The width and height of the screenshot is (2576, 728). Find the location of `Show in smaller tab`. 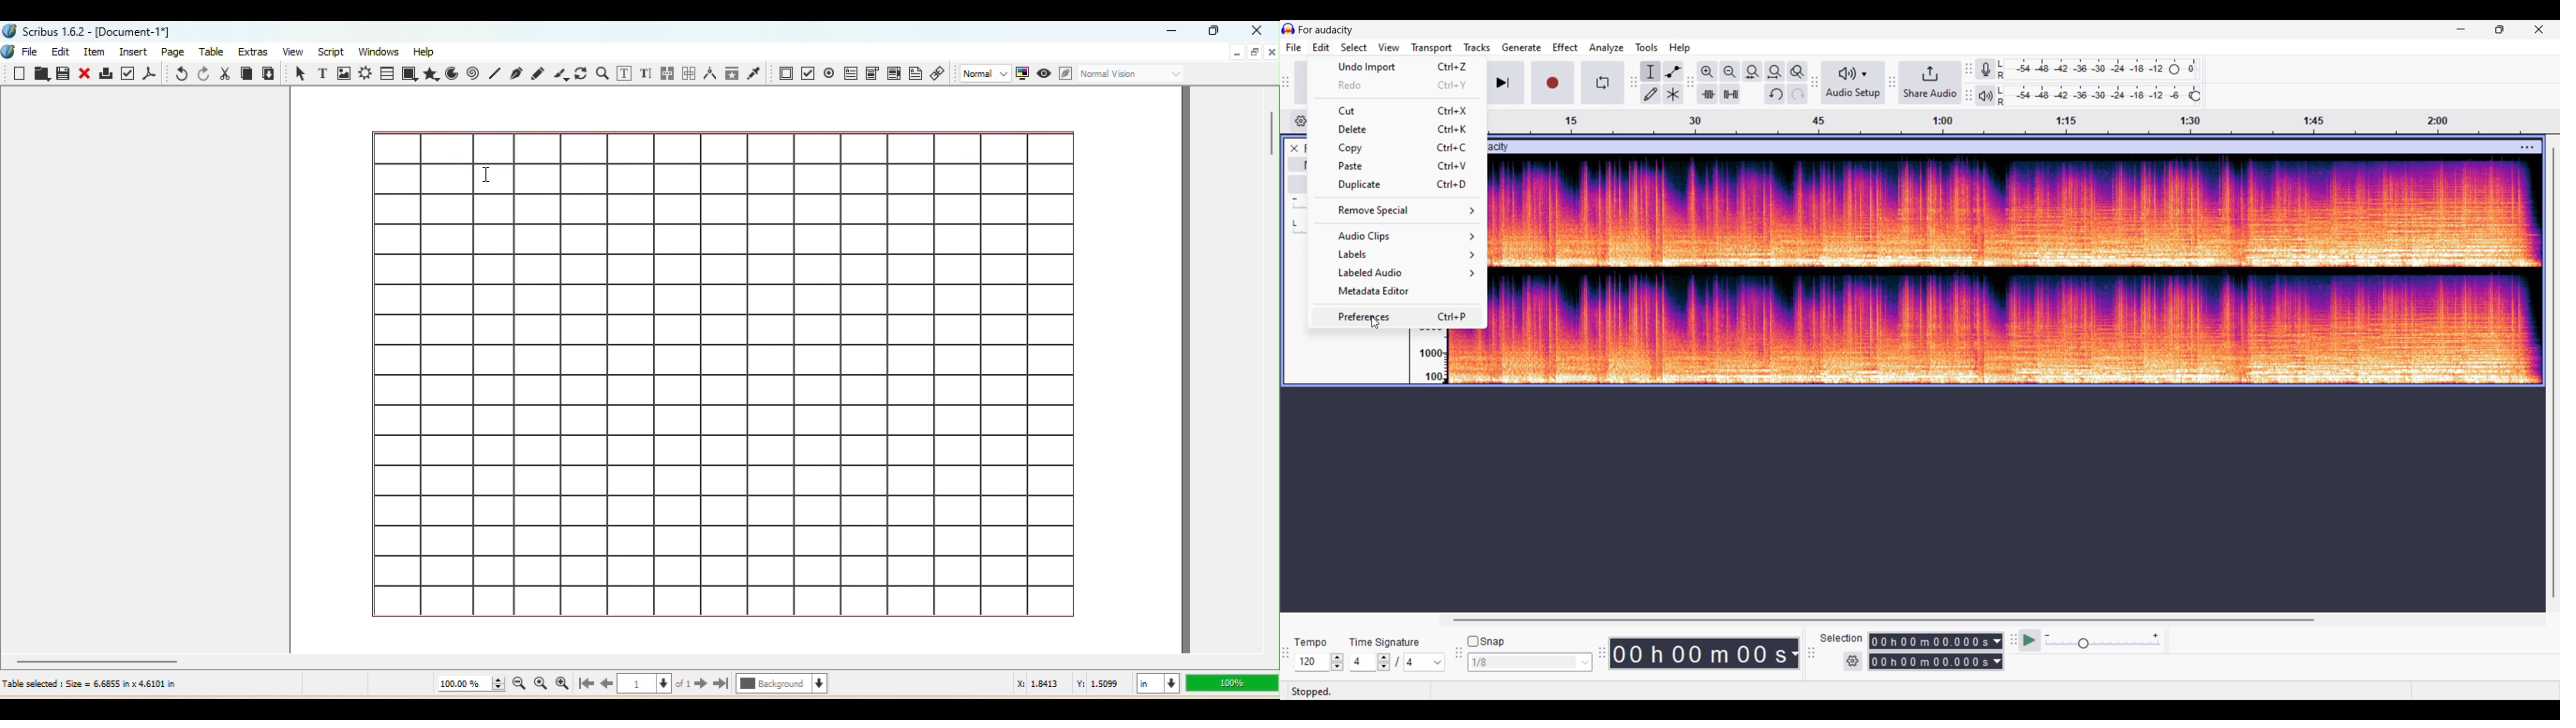

Show in smaller tab is located at coordinates (2499, 29).